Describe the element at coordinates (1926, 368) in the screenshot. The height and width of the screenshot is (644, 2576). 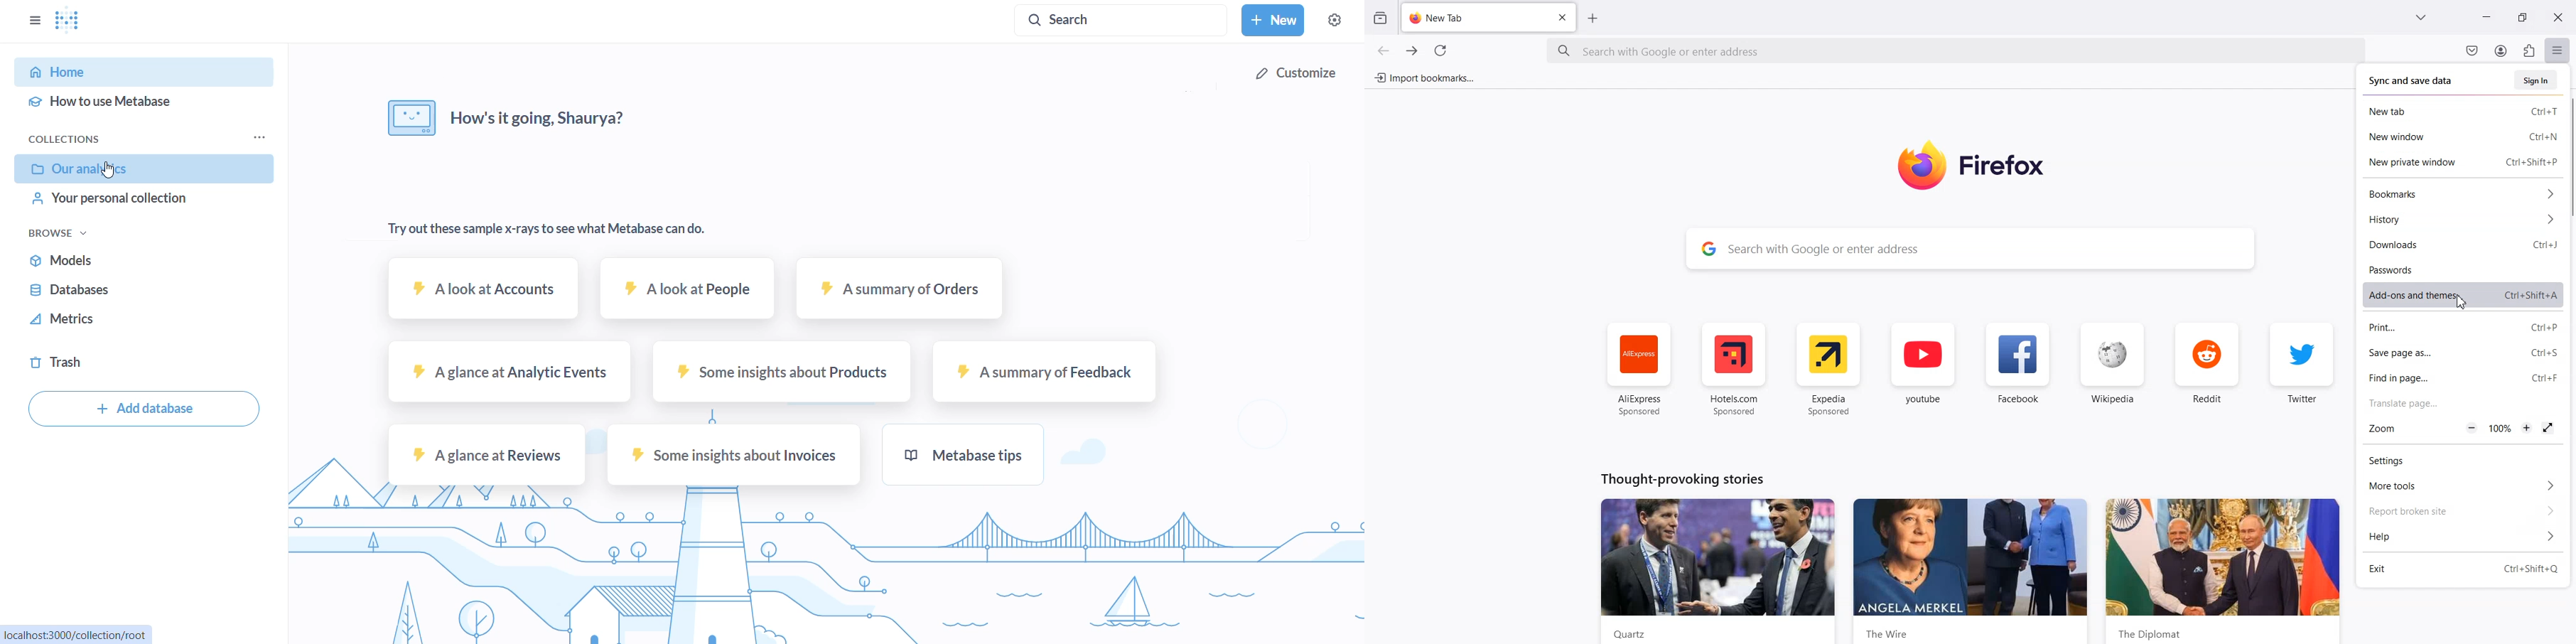
I see `youtube` at that location.